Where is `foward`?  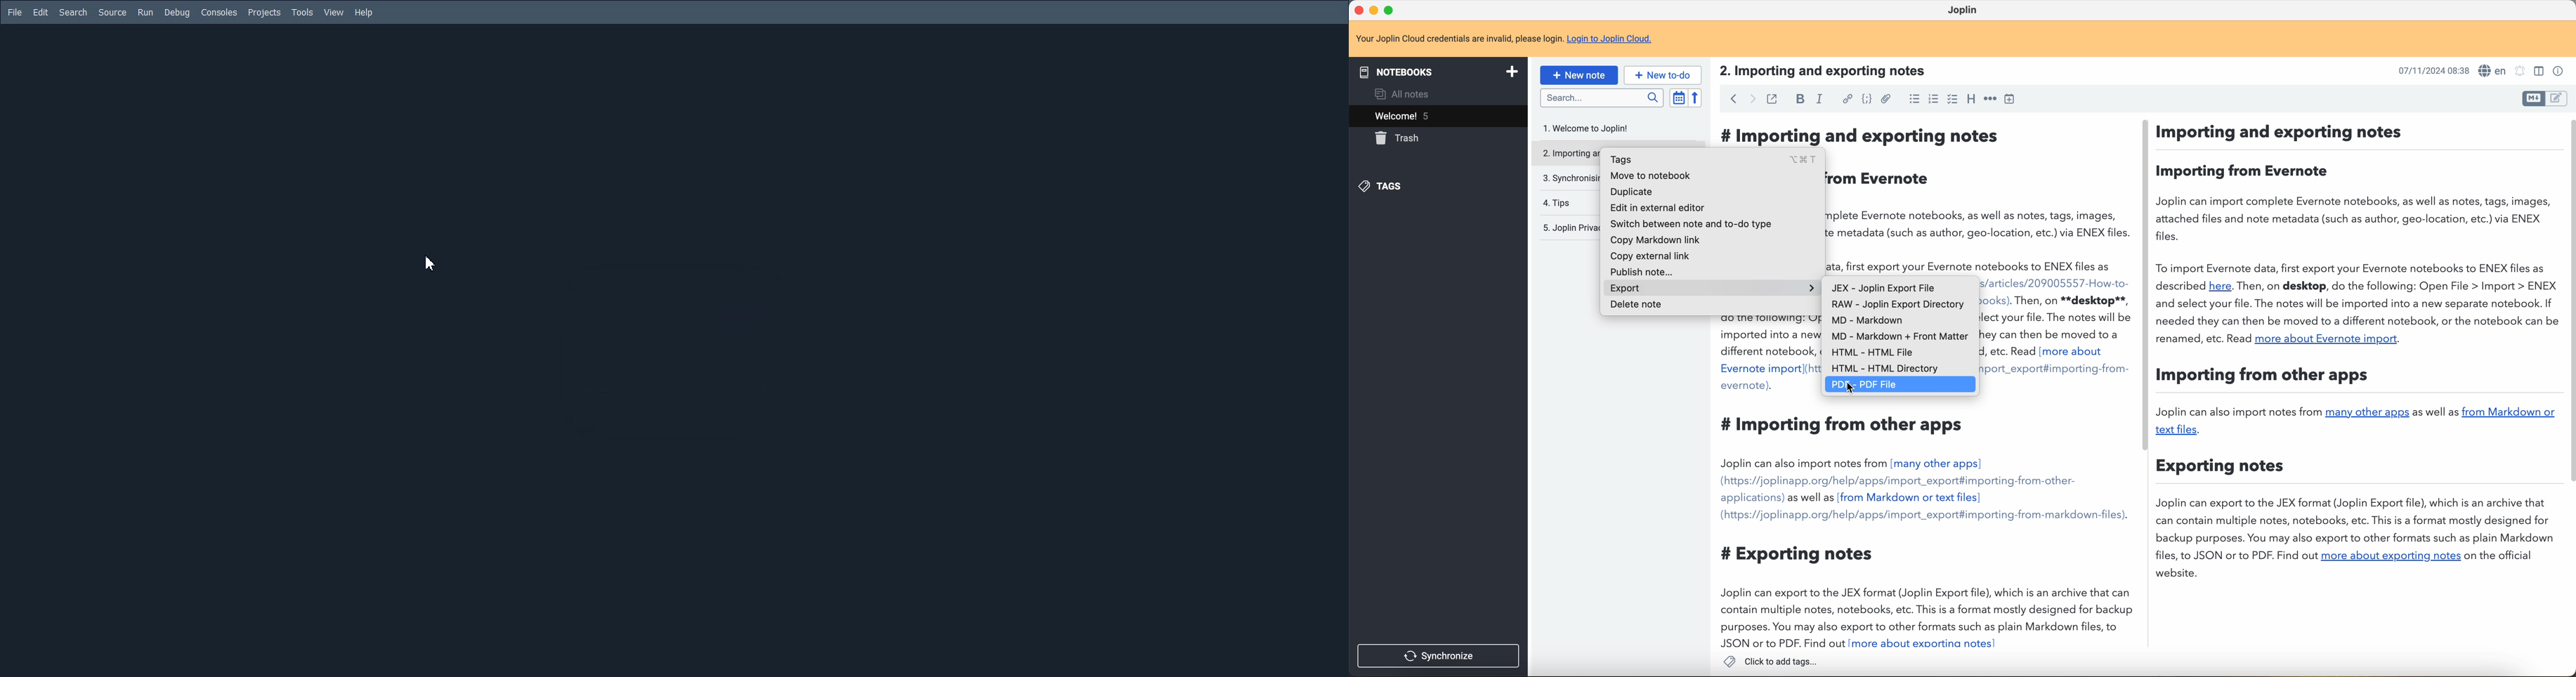 foward is located at coordinates (1750, 100).